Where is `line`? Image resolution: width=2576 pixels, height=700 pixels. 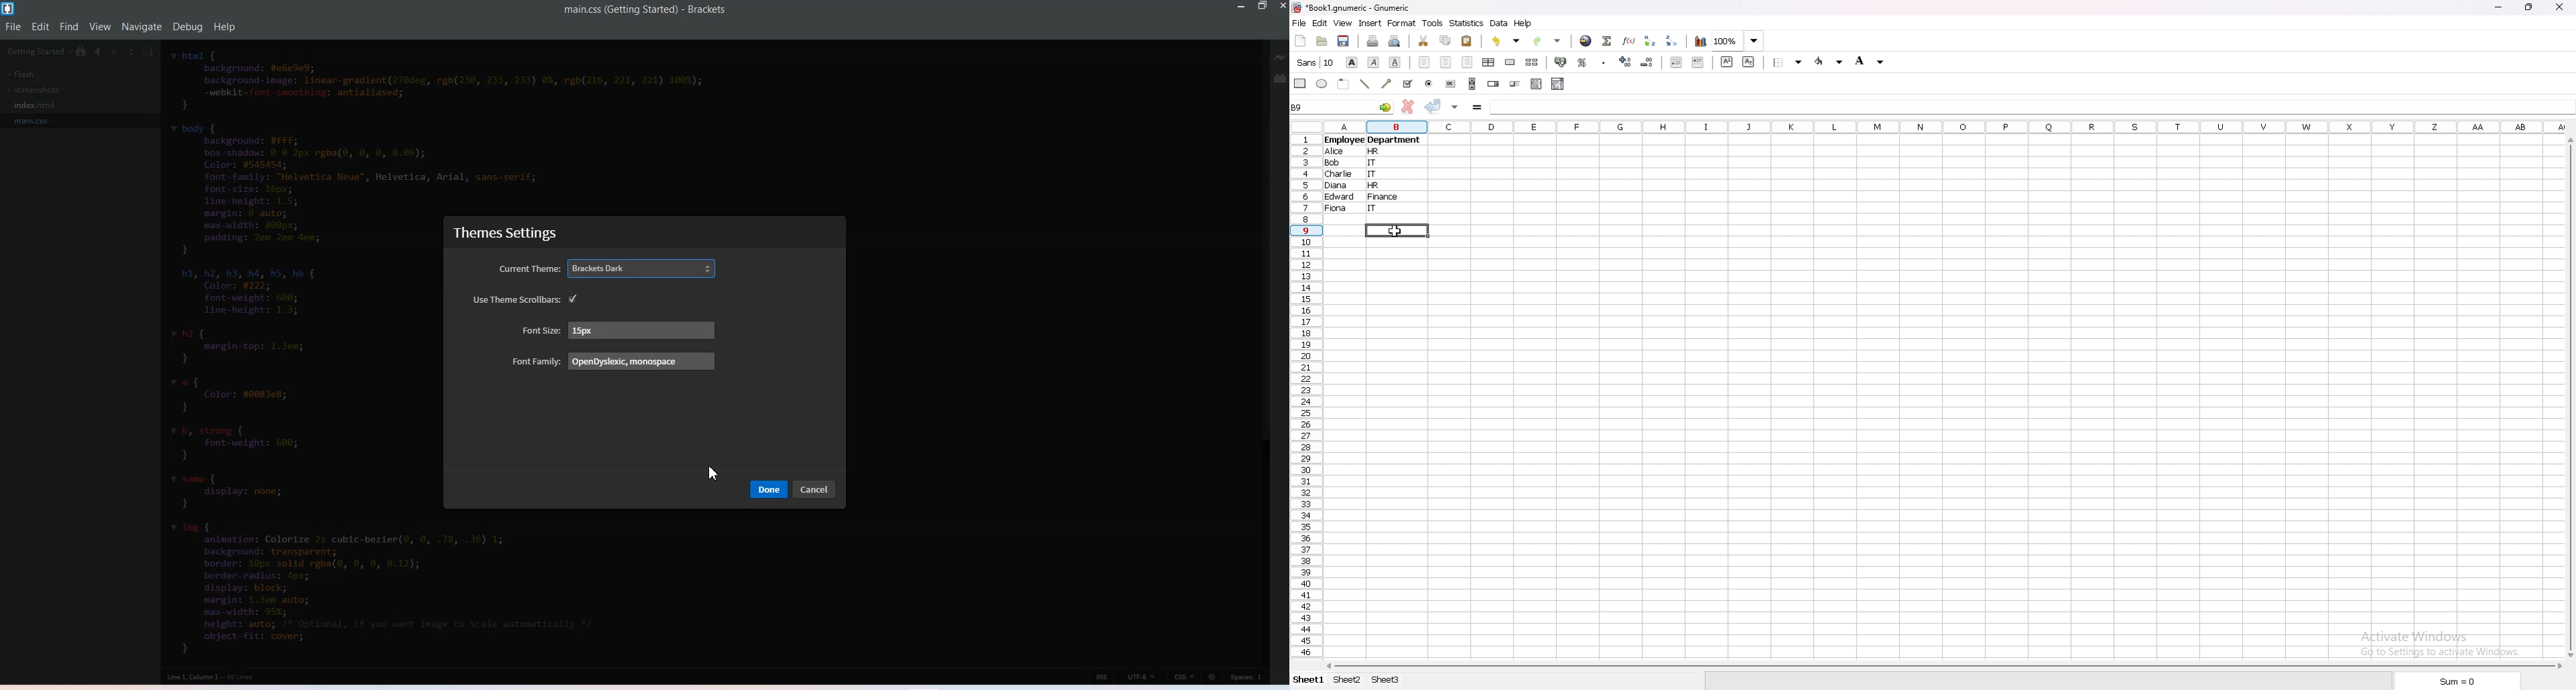 line is located at coordinates (1364, 84).